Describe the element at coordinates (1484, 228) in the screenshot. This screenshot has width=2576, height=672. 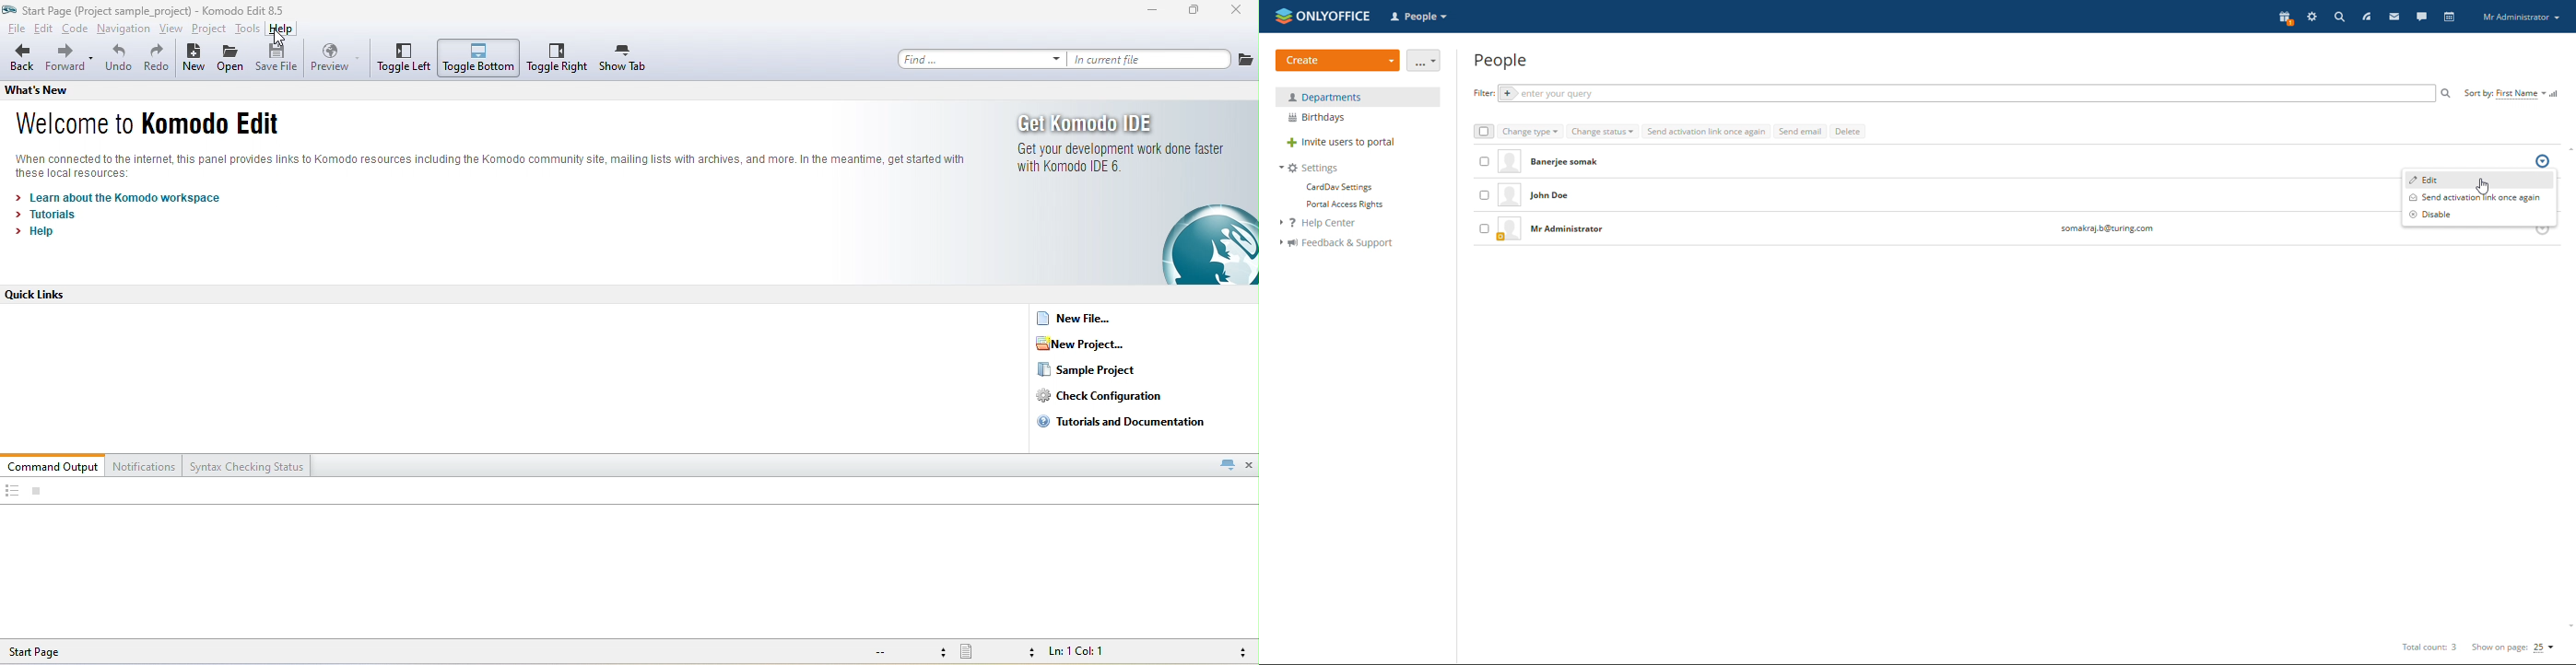
I see `click to select individual entry` at that location.